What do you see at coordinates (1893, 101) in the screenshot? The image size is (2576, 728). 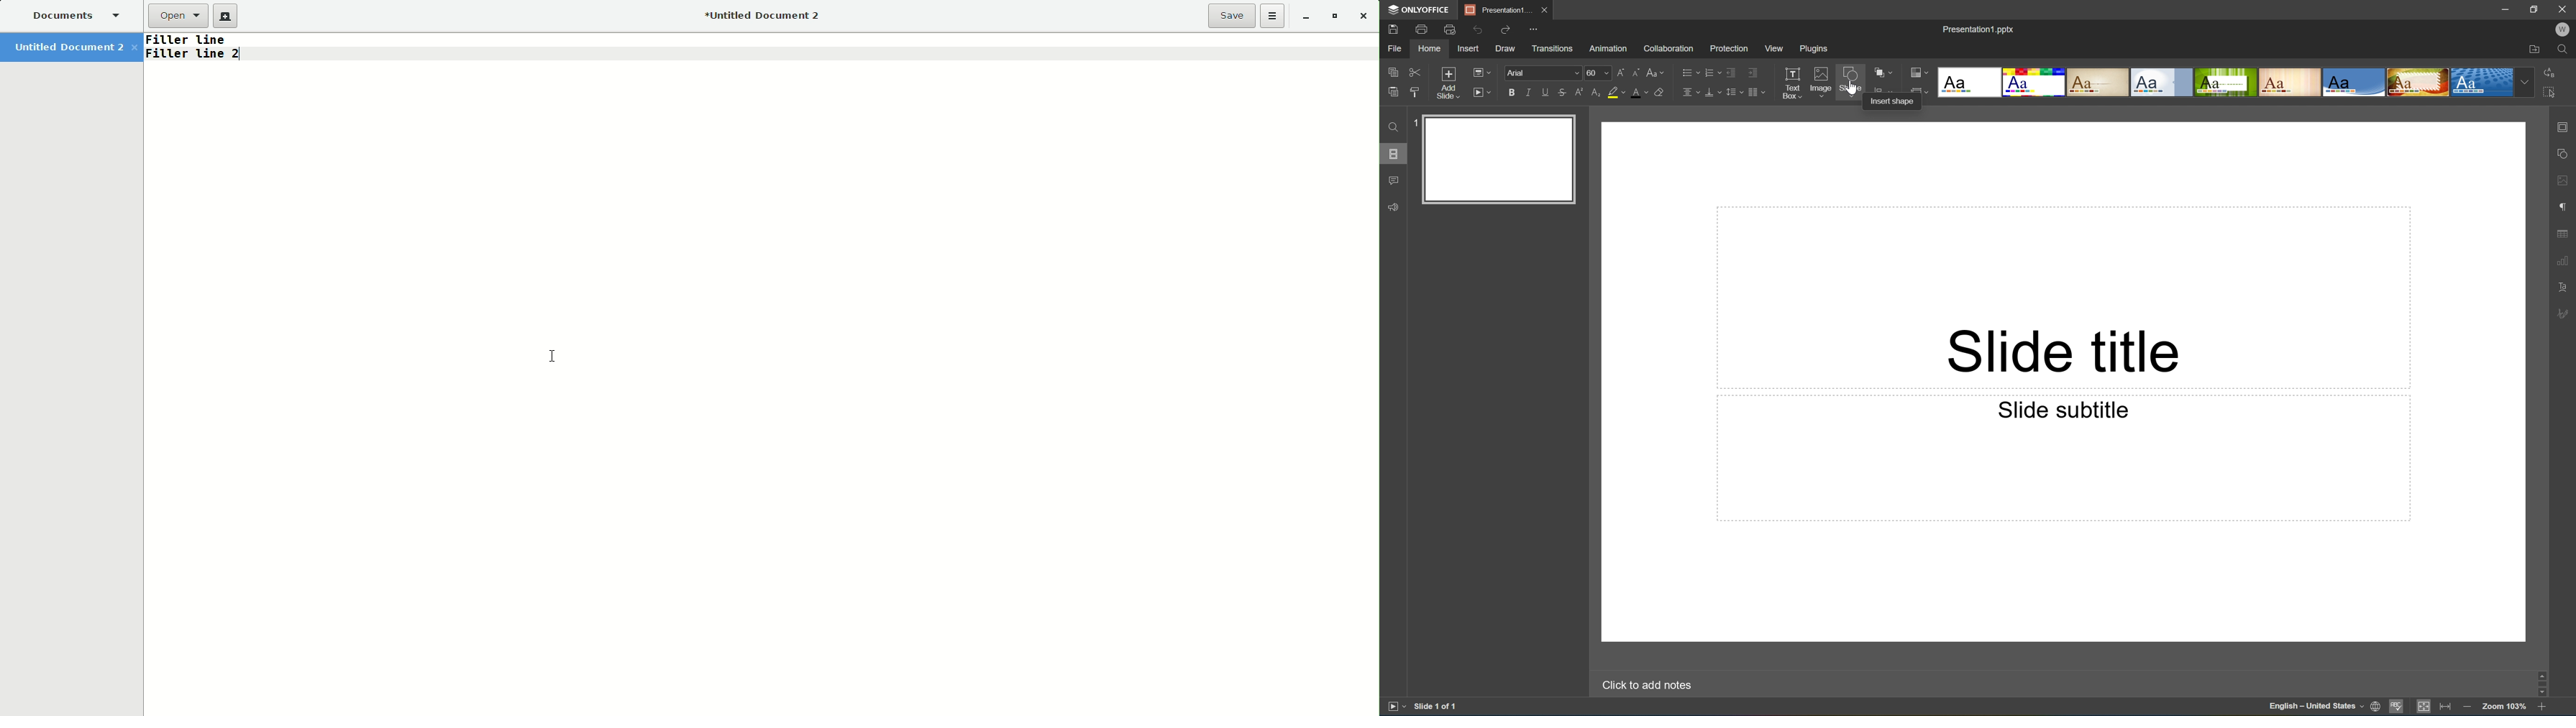 I see `Insert shape` at bounding box center [1893, 101].